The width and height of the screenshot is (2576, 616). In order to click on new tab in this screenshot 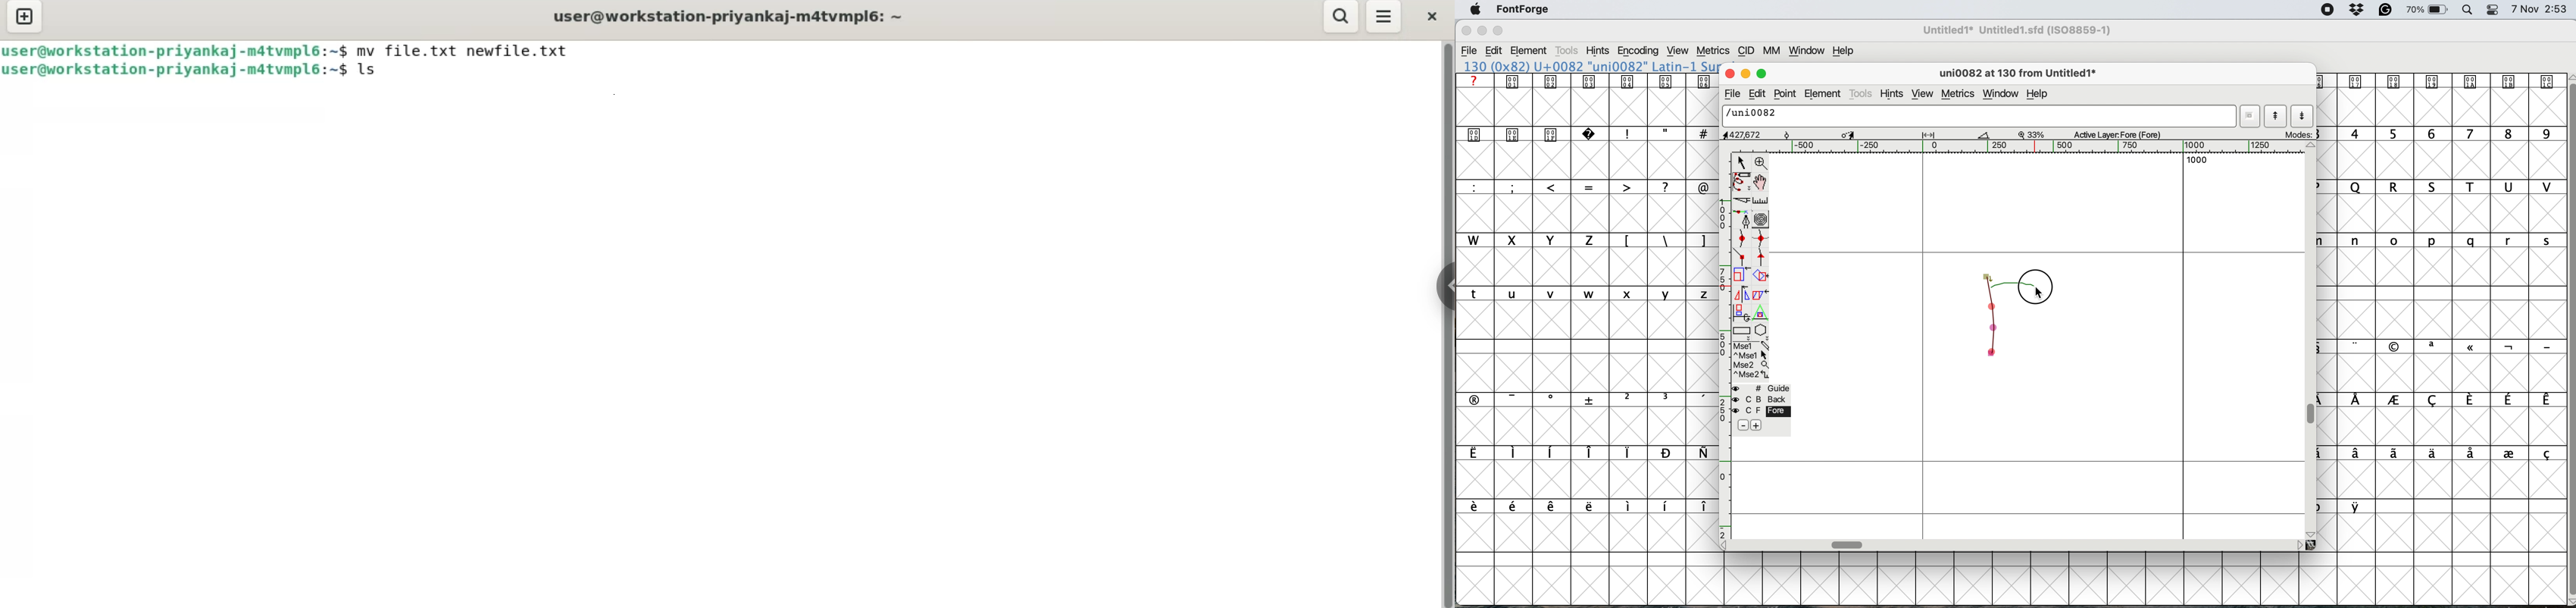, I will do `click(23, 18)`.